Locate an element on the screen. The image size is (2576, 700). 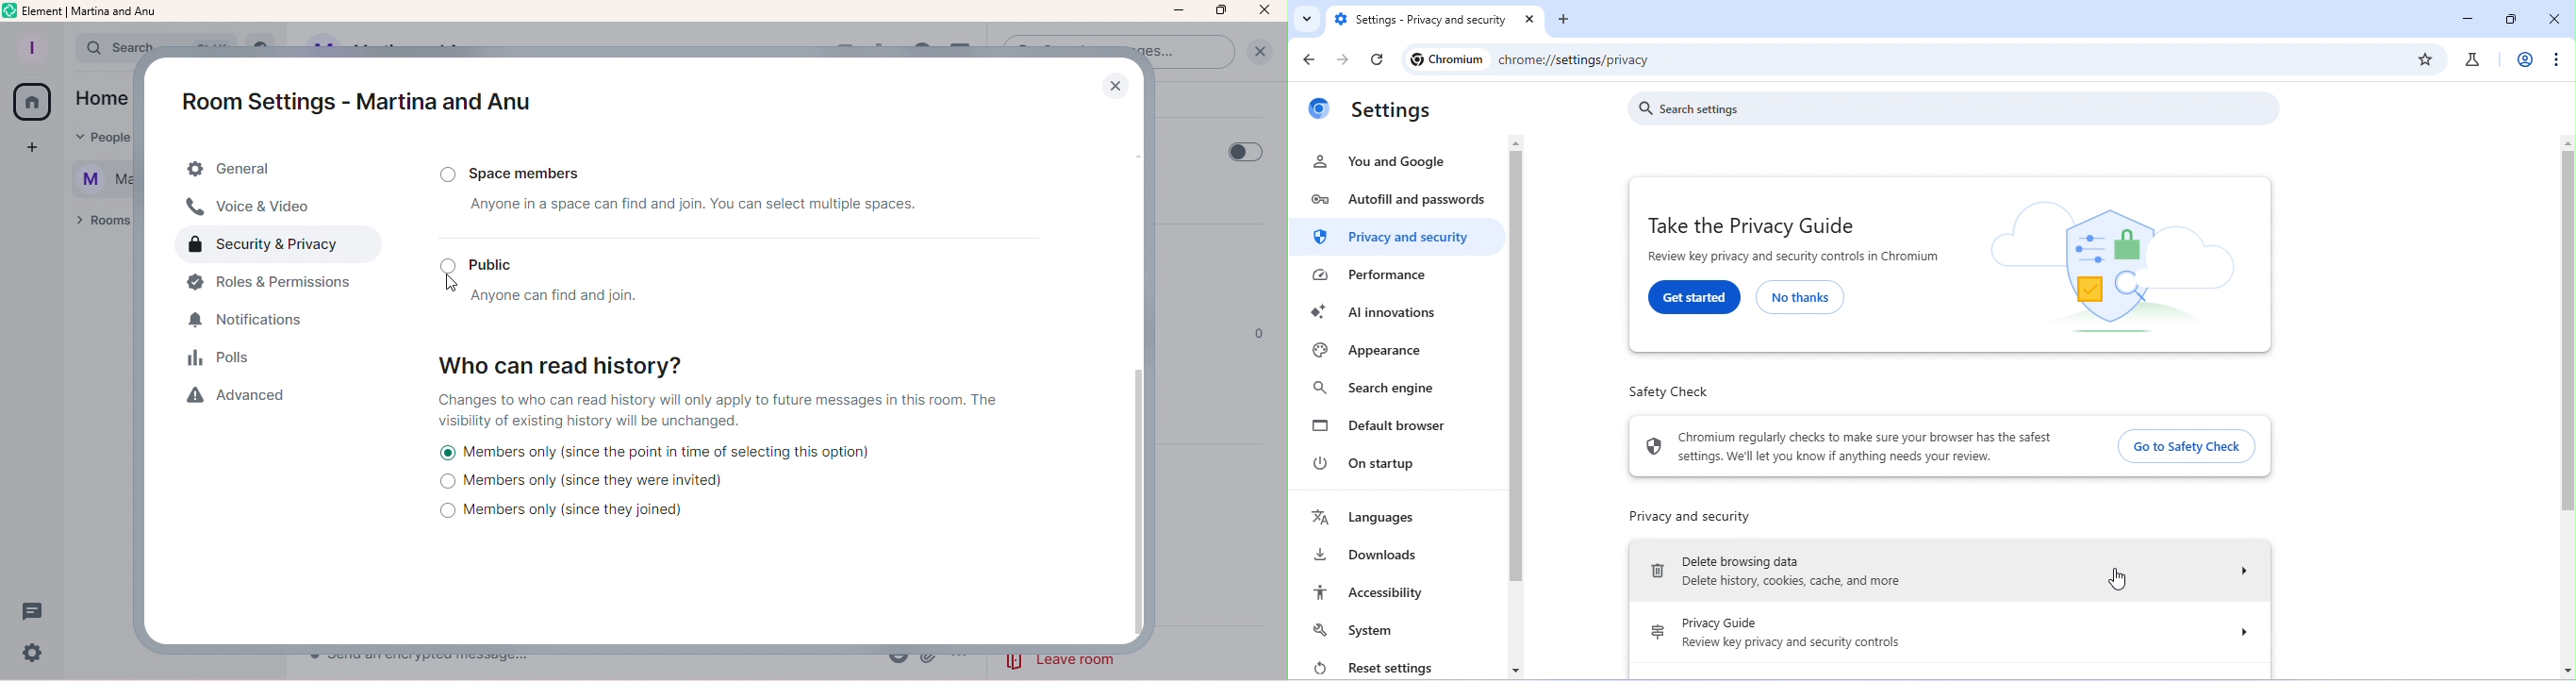
privacy and secuirity is located at coordinates (1397, 239).